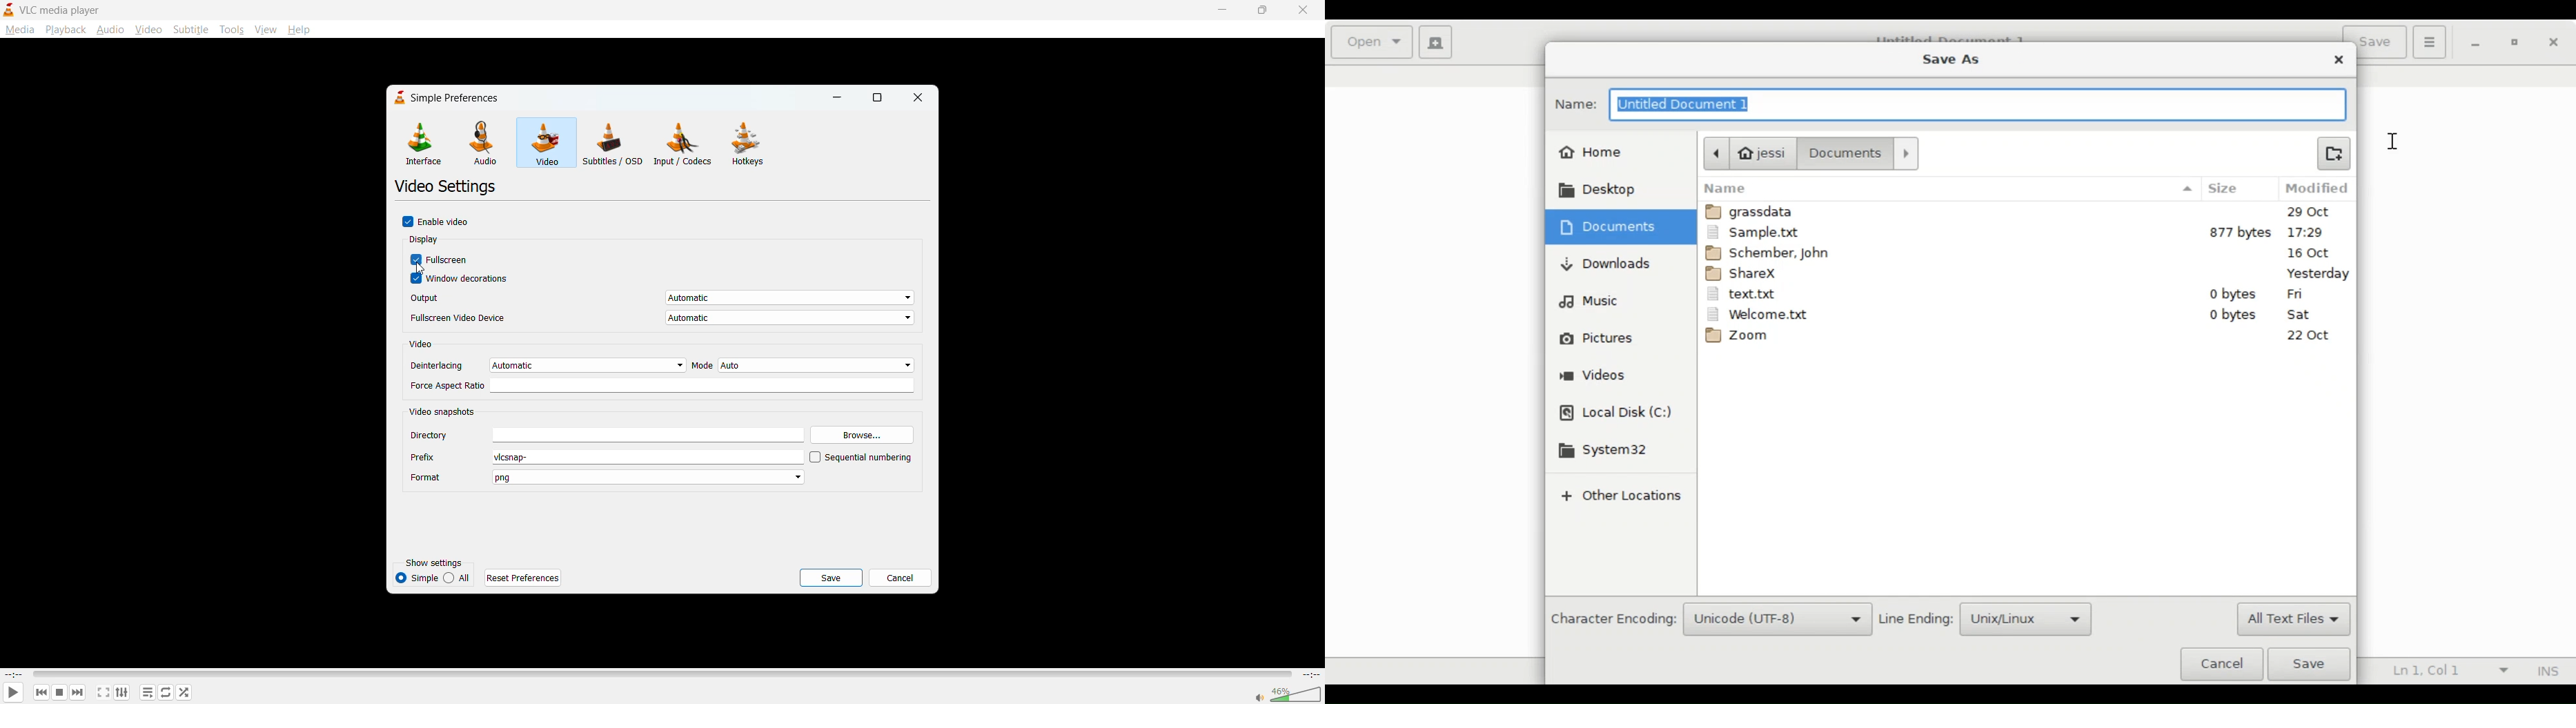 This screenshot has height=728, width=2576. What do you see at coordinates (899, 576) in the screenshot?
I see `cancel` at bounding box center [899, 576].